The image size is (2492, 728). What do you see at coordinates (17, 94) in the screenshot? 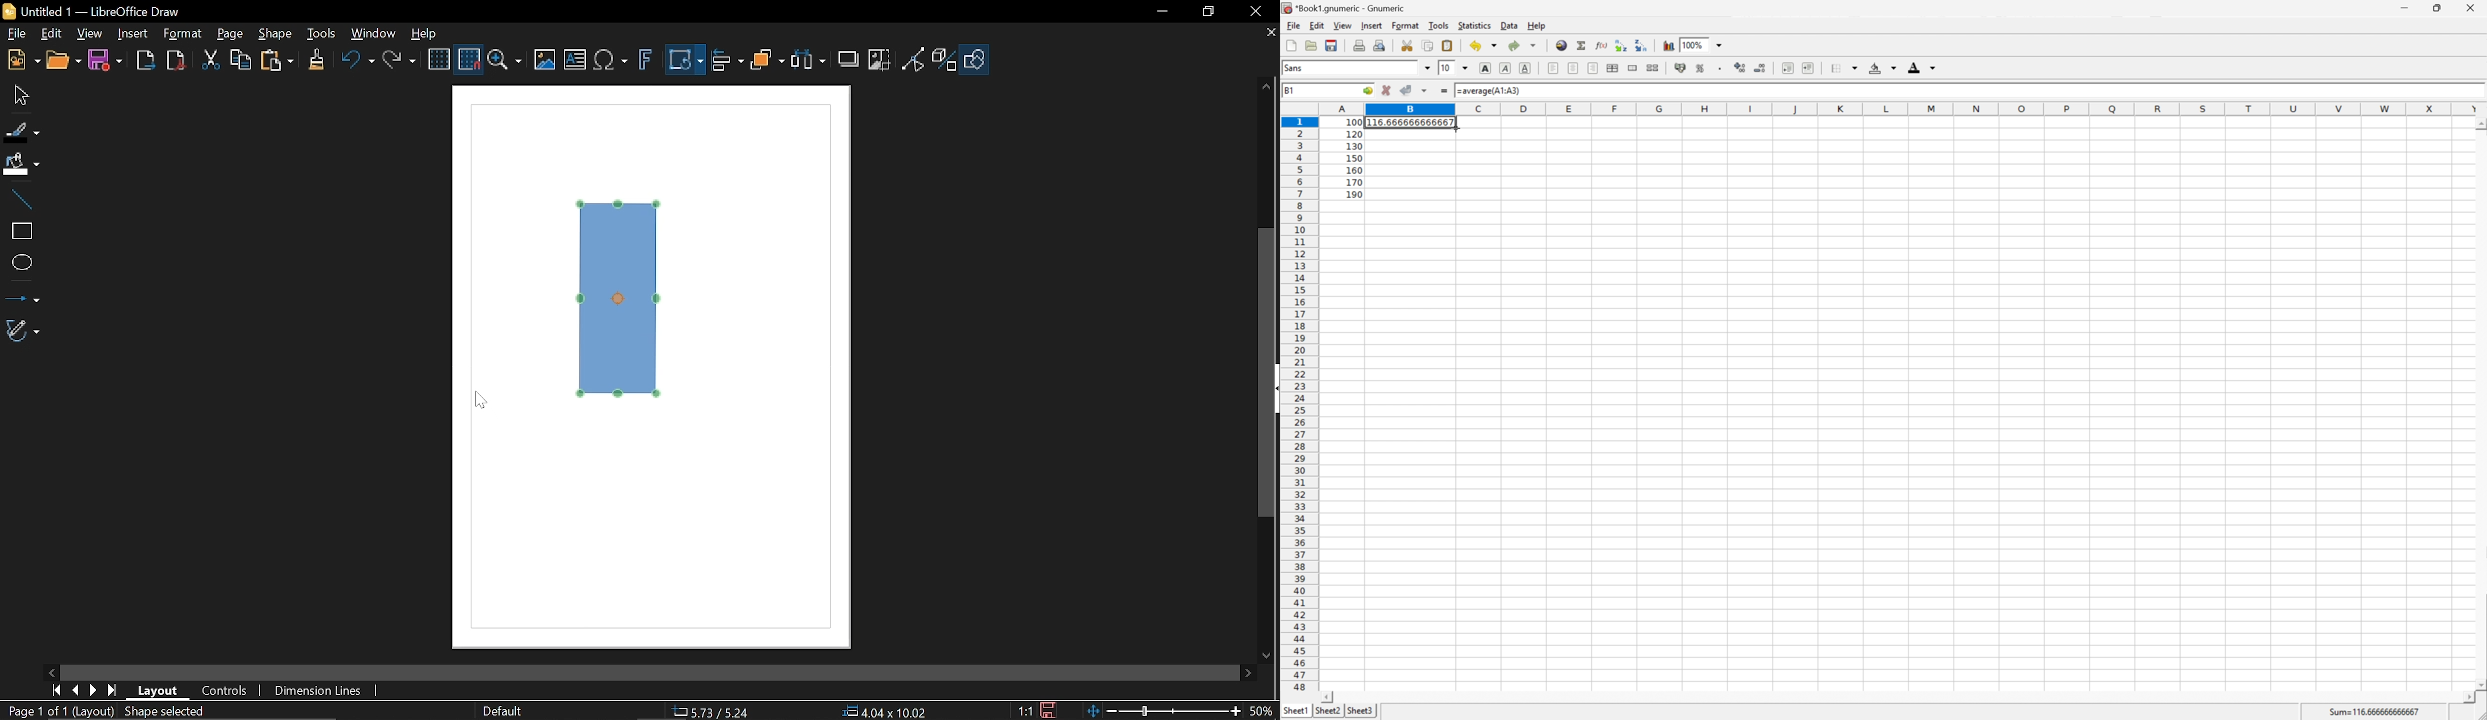
I see `Move` at bounding box center [17, 94].